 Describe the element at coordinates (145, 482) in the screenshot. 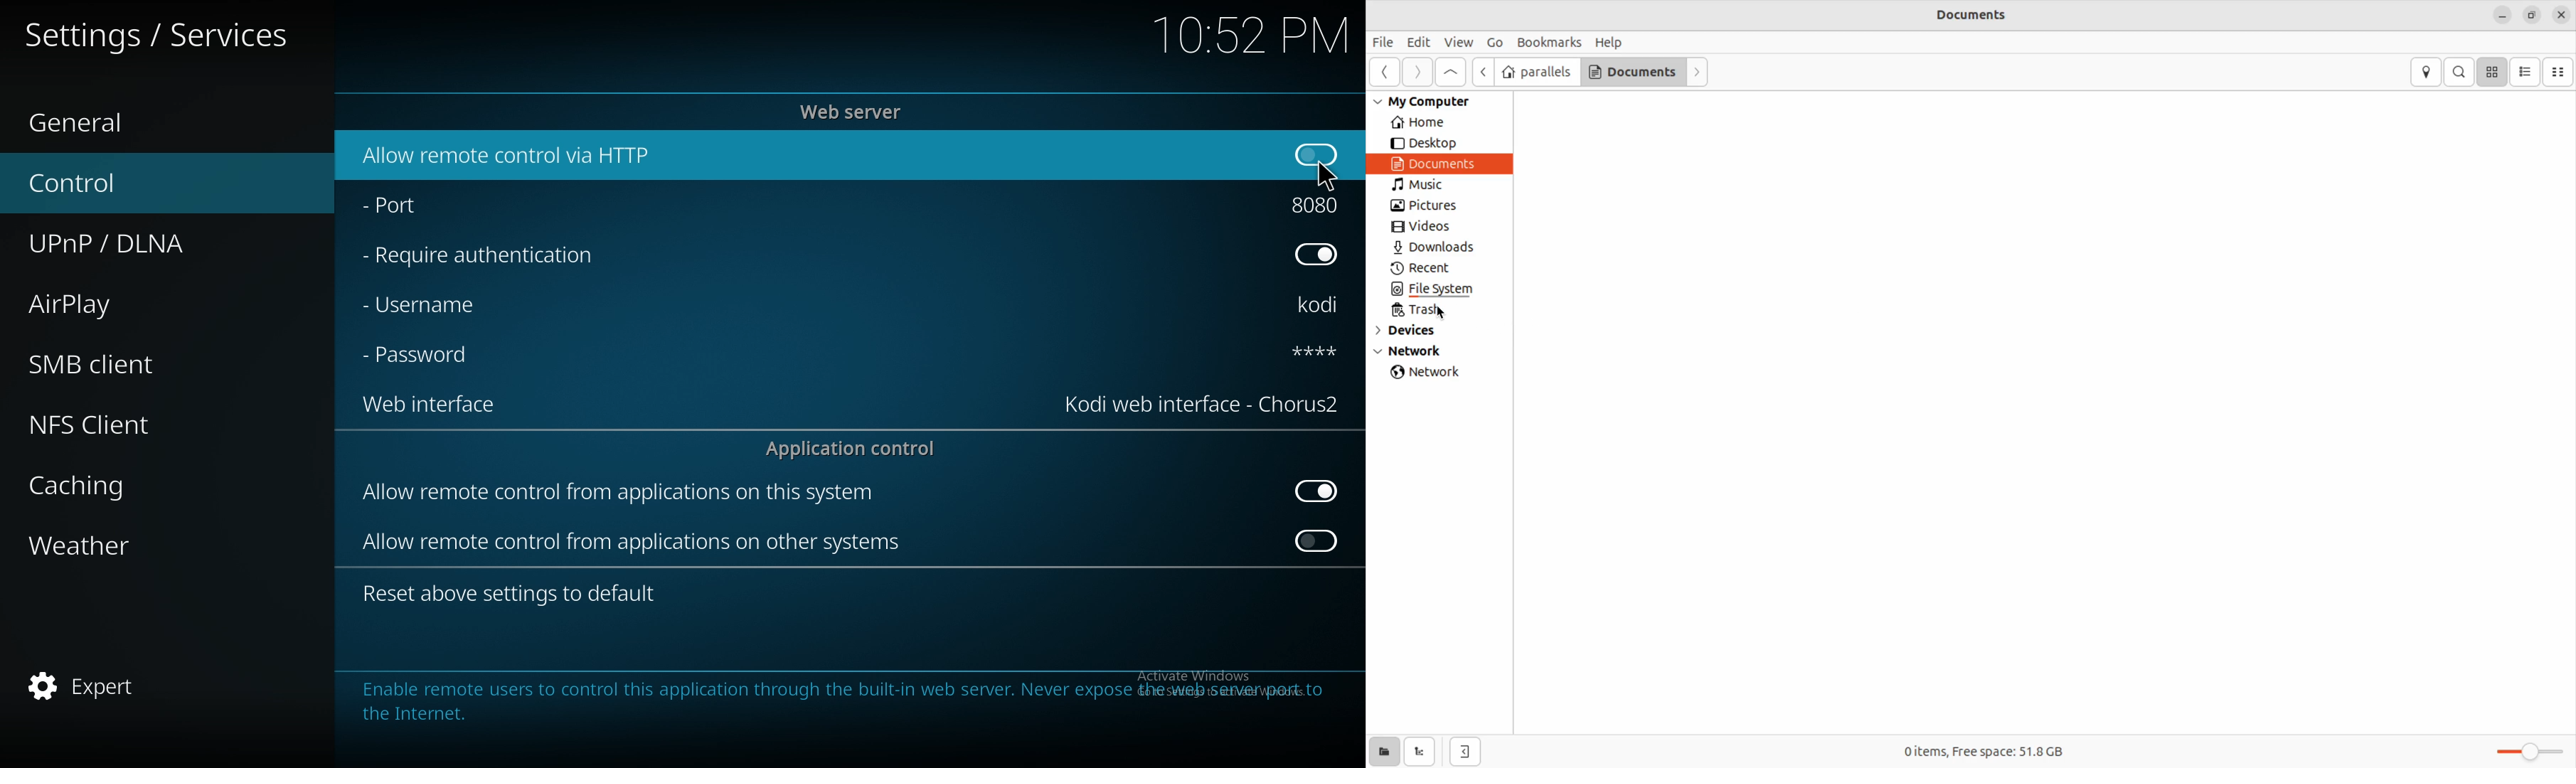

I see `caching` at that location.